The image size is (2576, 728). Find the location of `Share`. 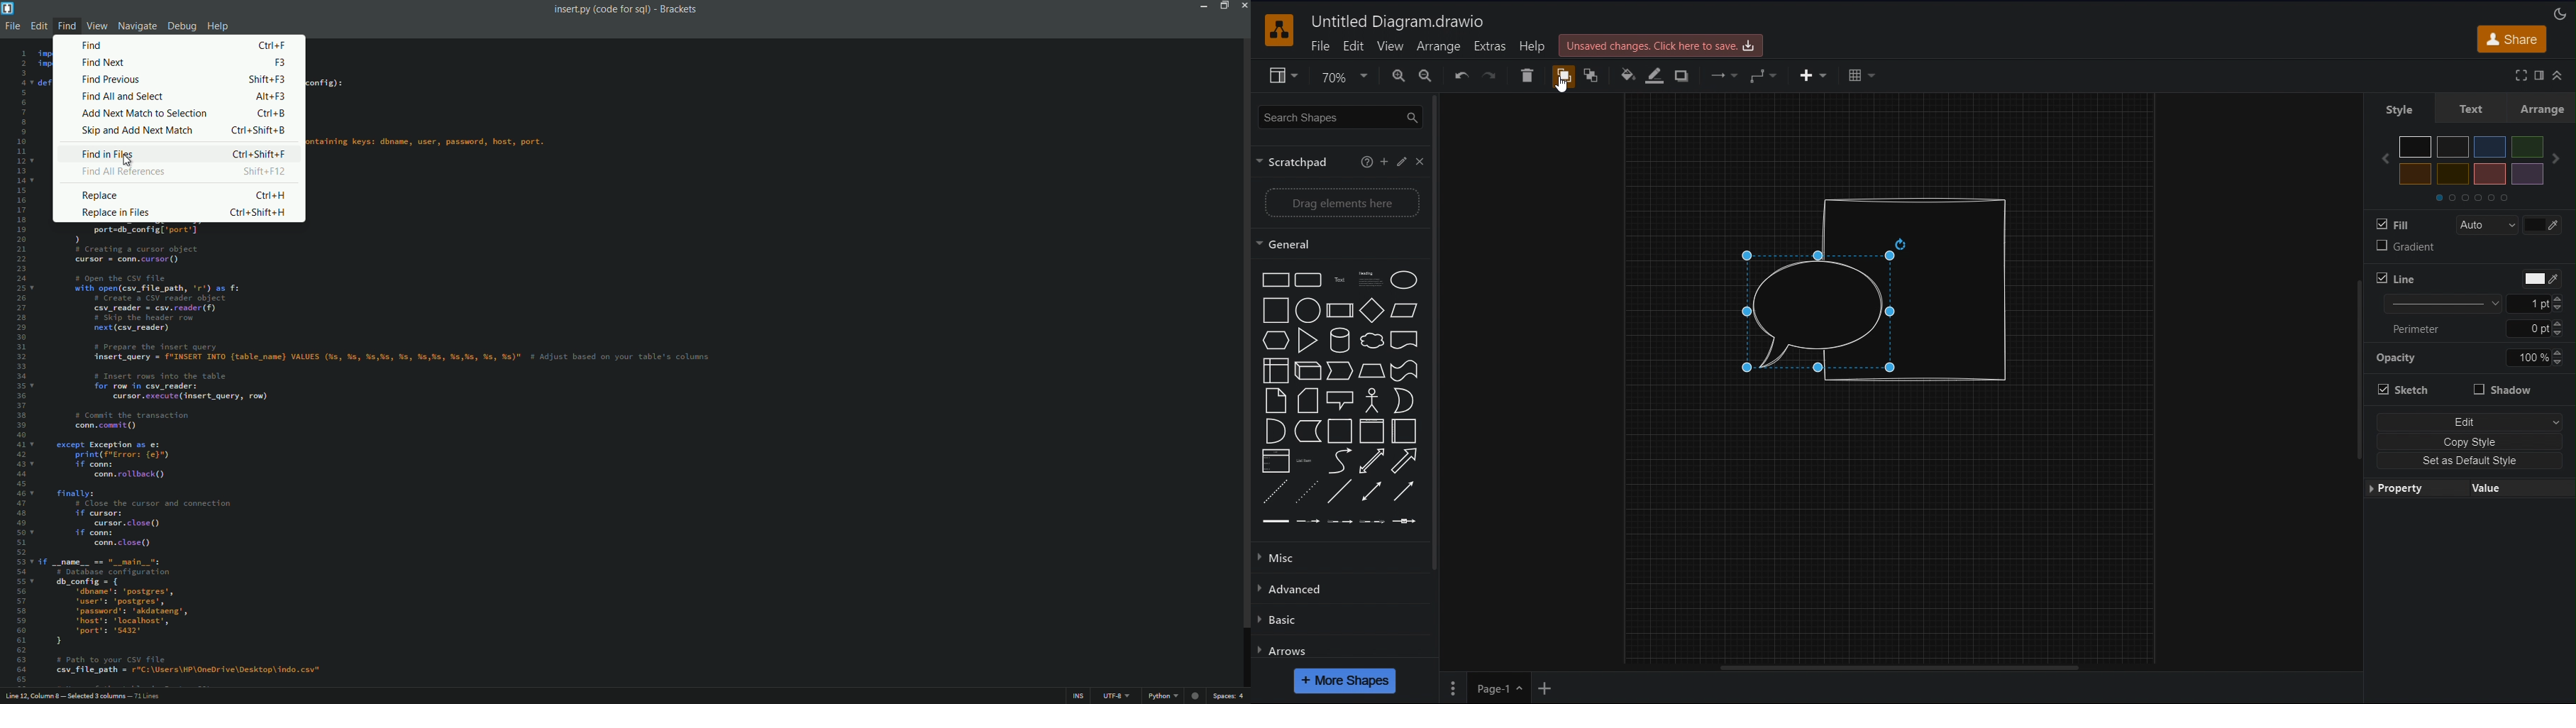

Share is located at coordinates (2511, 39).